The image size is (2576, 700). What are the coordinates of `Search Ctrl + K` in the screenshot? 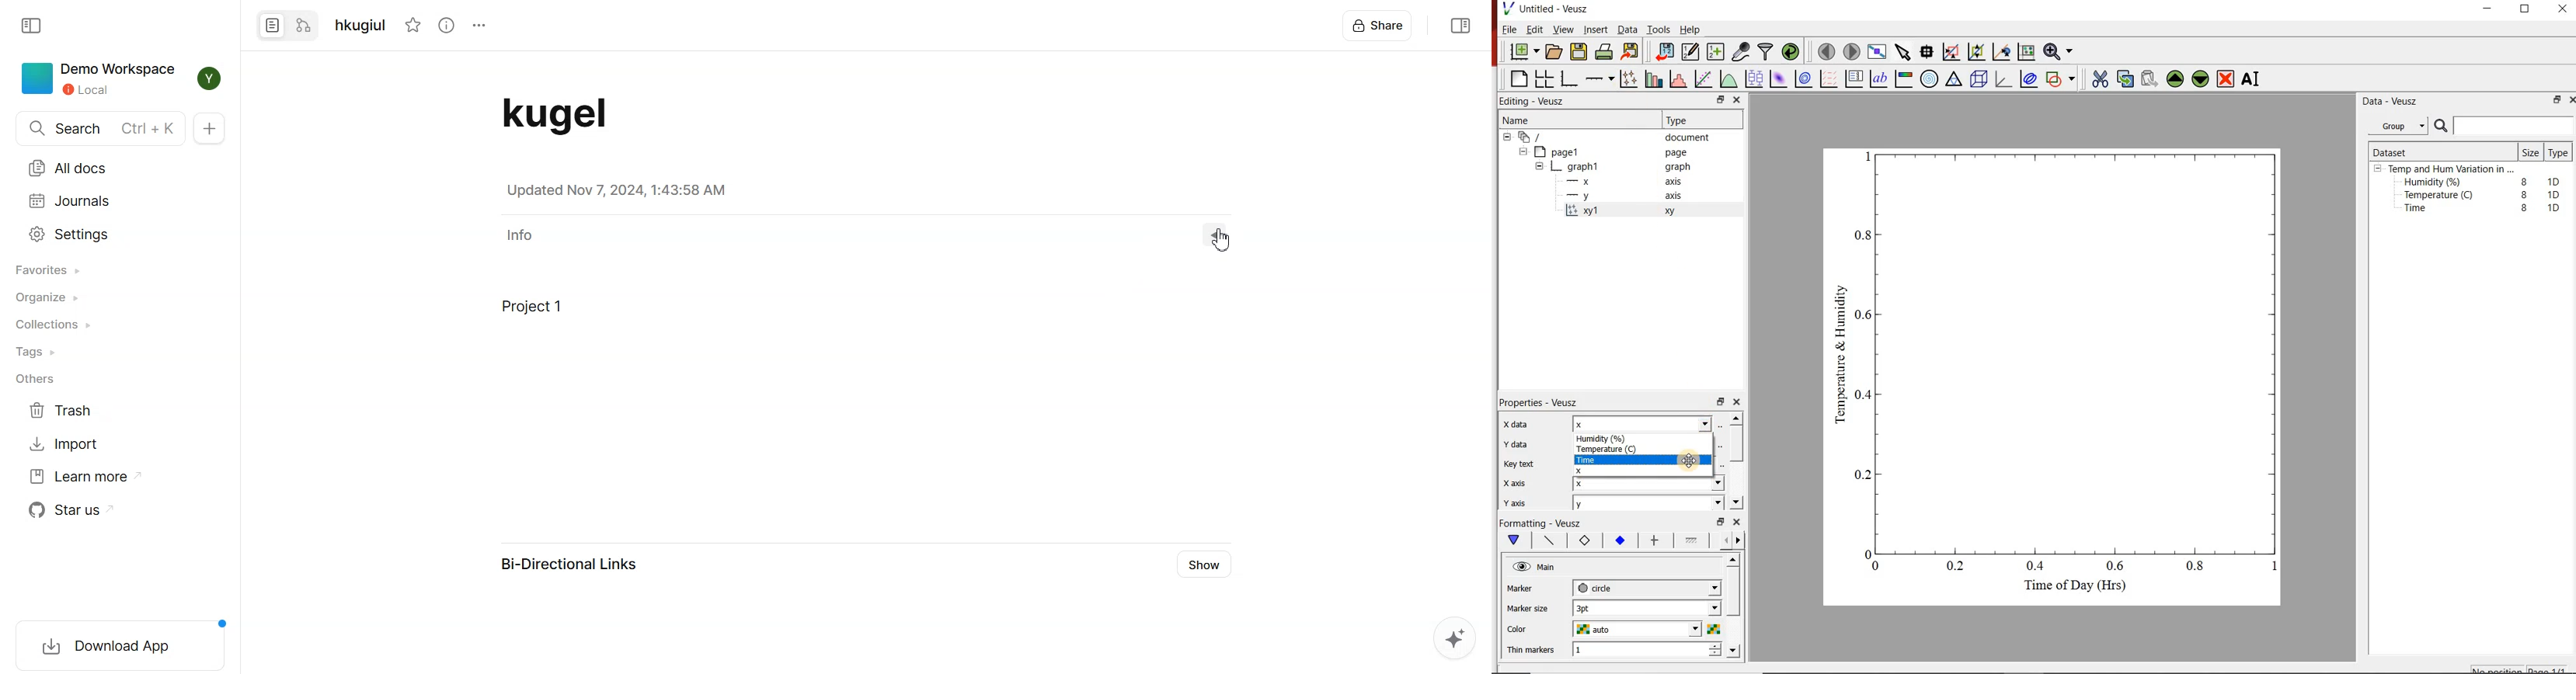 It's located at (99, 128).